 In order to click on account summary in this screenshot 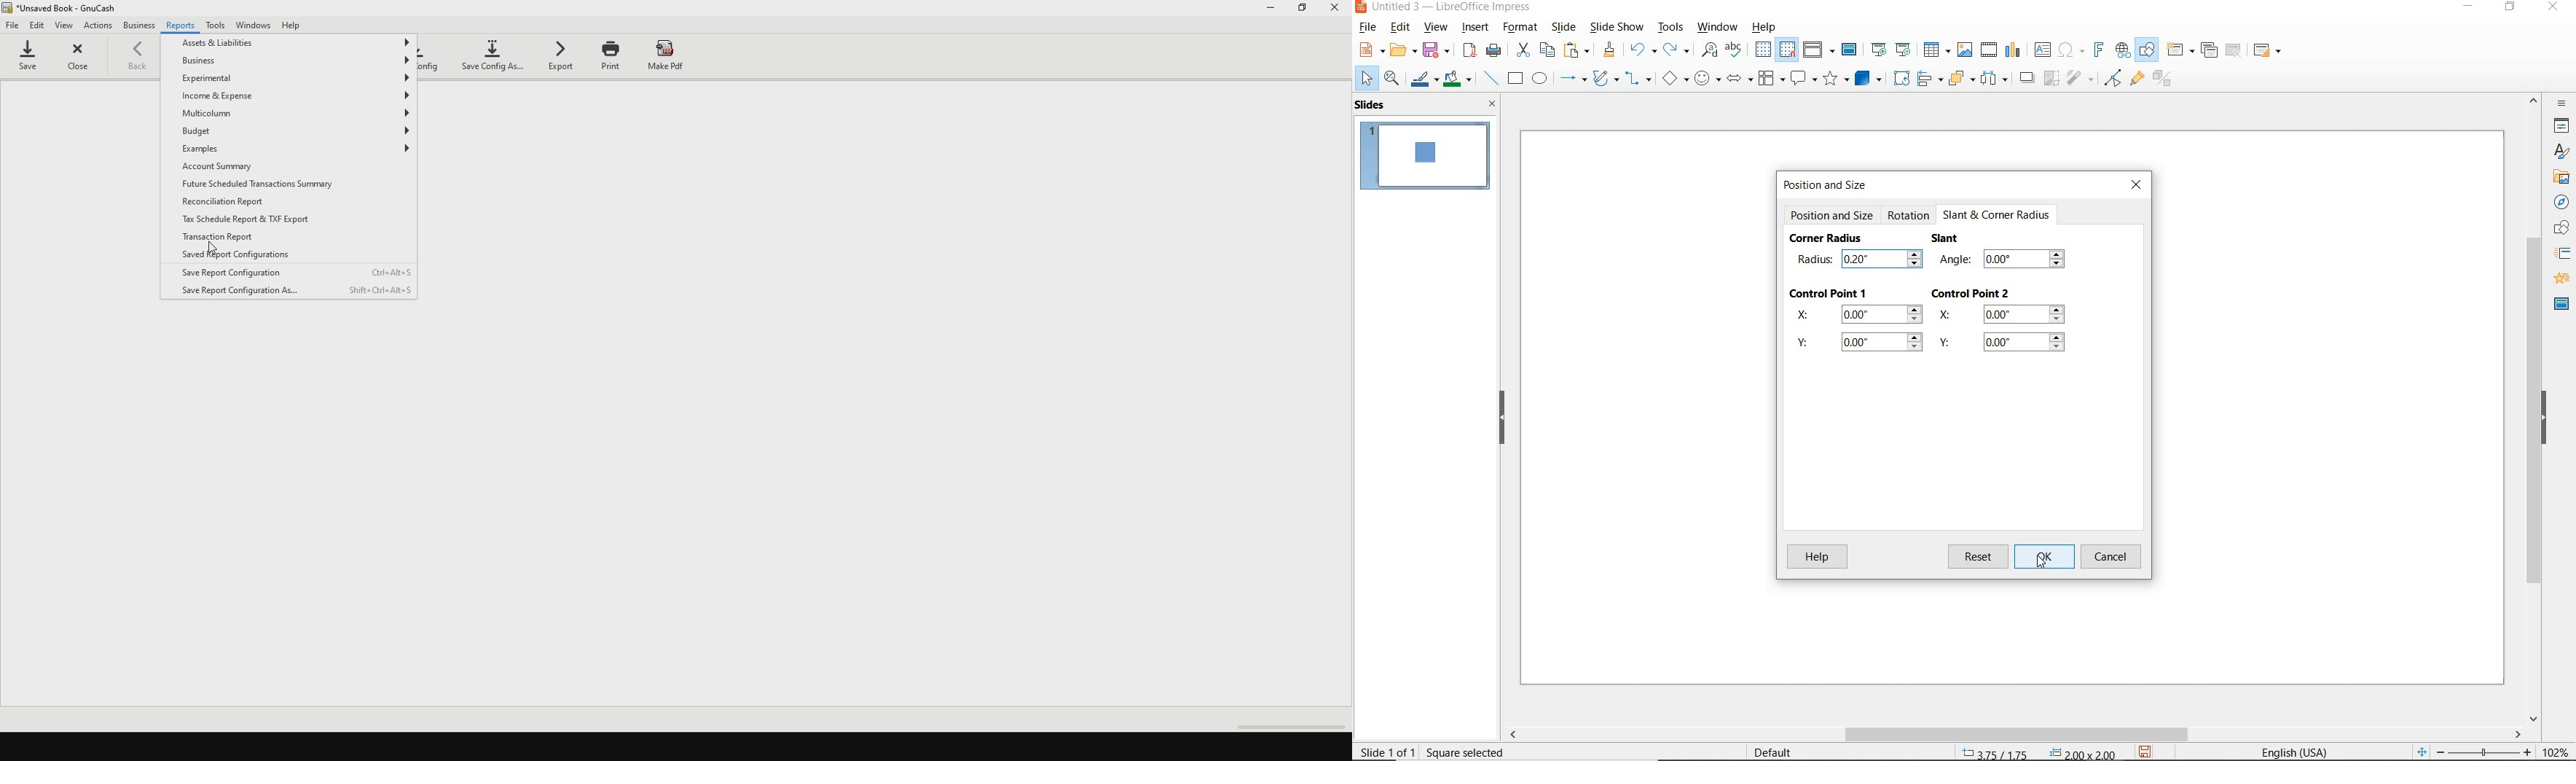, I will do `click(238, 168)`.